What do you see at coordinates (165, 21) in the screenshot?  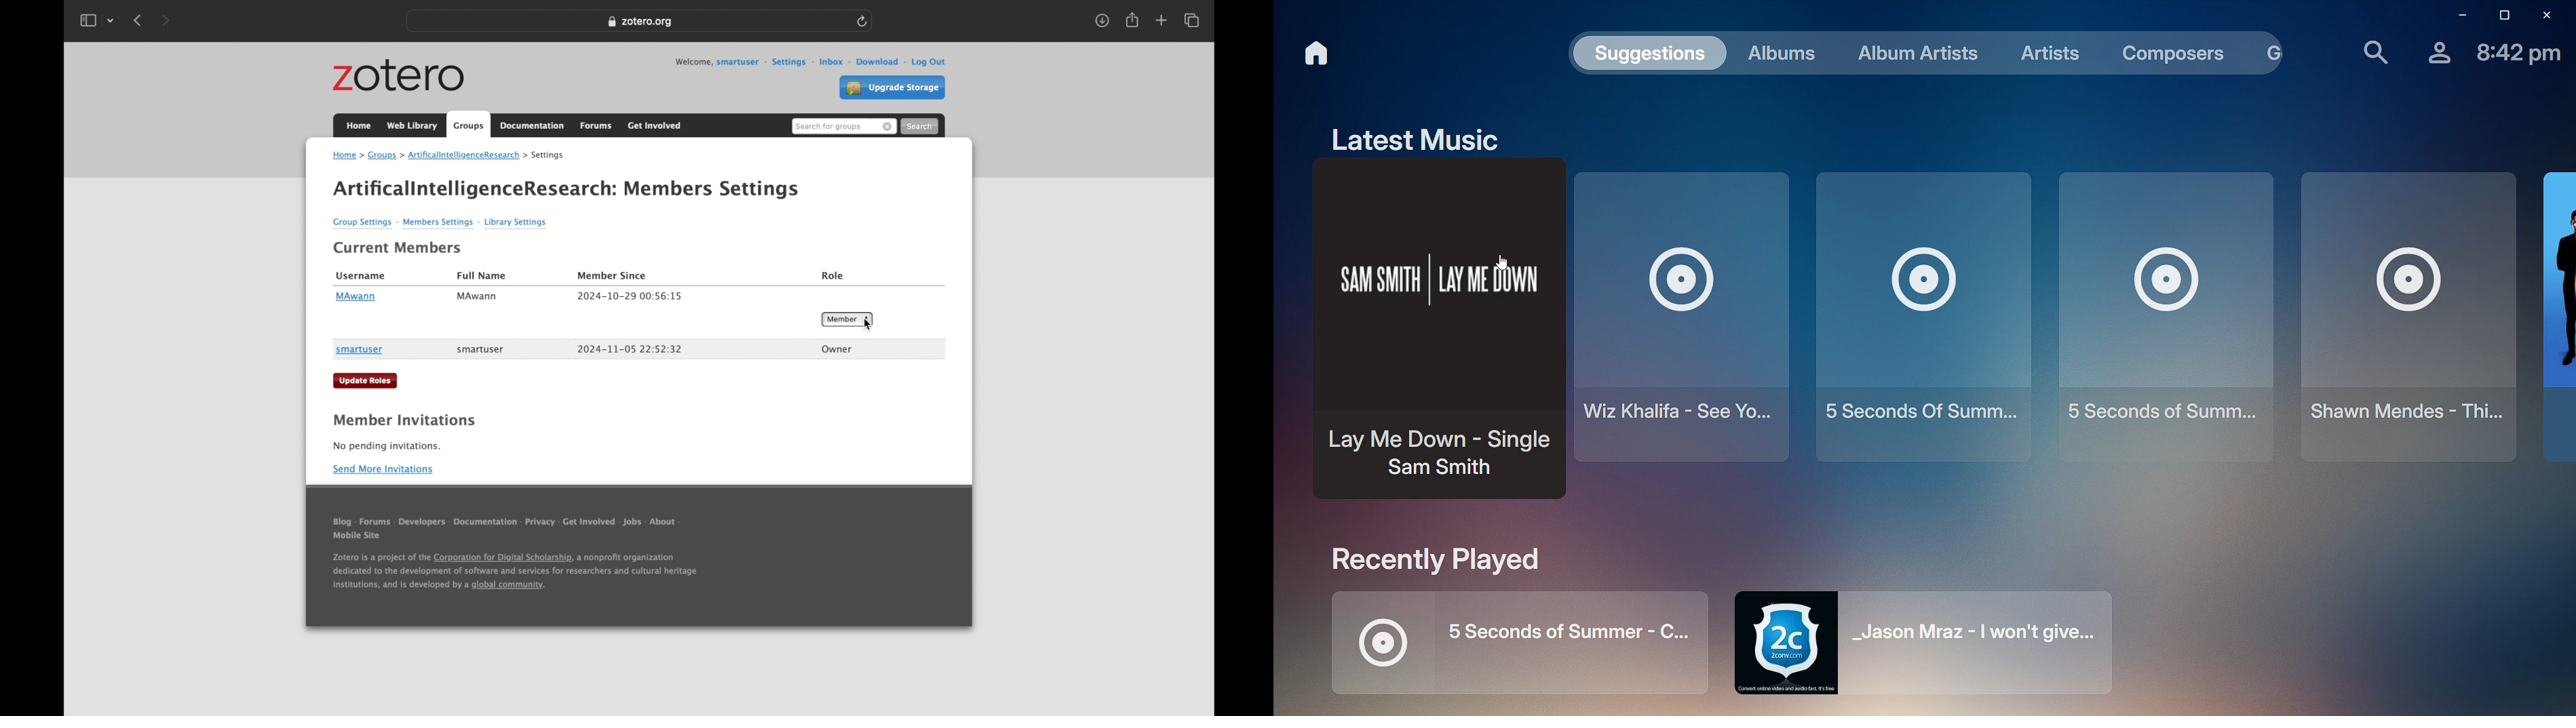 I see `forward` at bounding box center [165, 21].